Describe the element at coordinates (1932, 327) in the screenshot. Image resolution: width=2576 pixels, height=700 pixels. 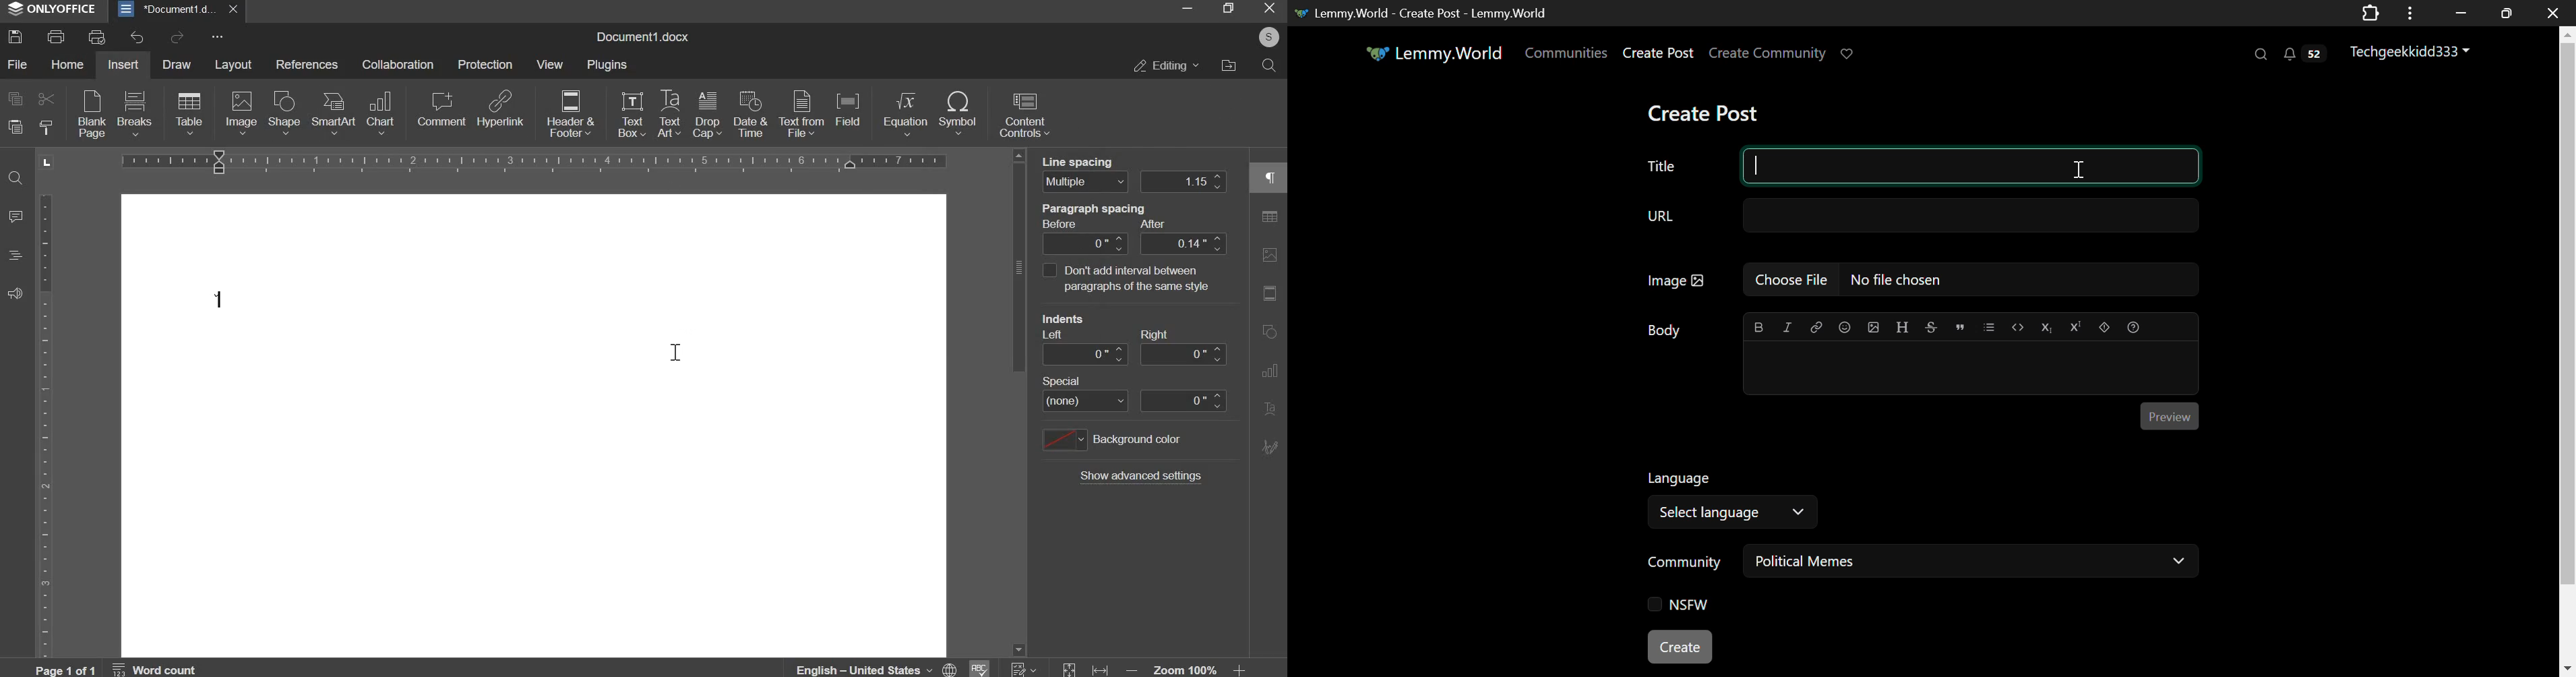
I see `Strikethrough` at that location.